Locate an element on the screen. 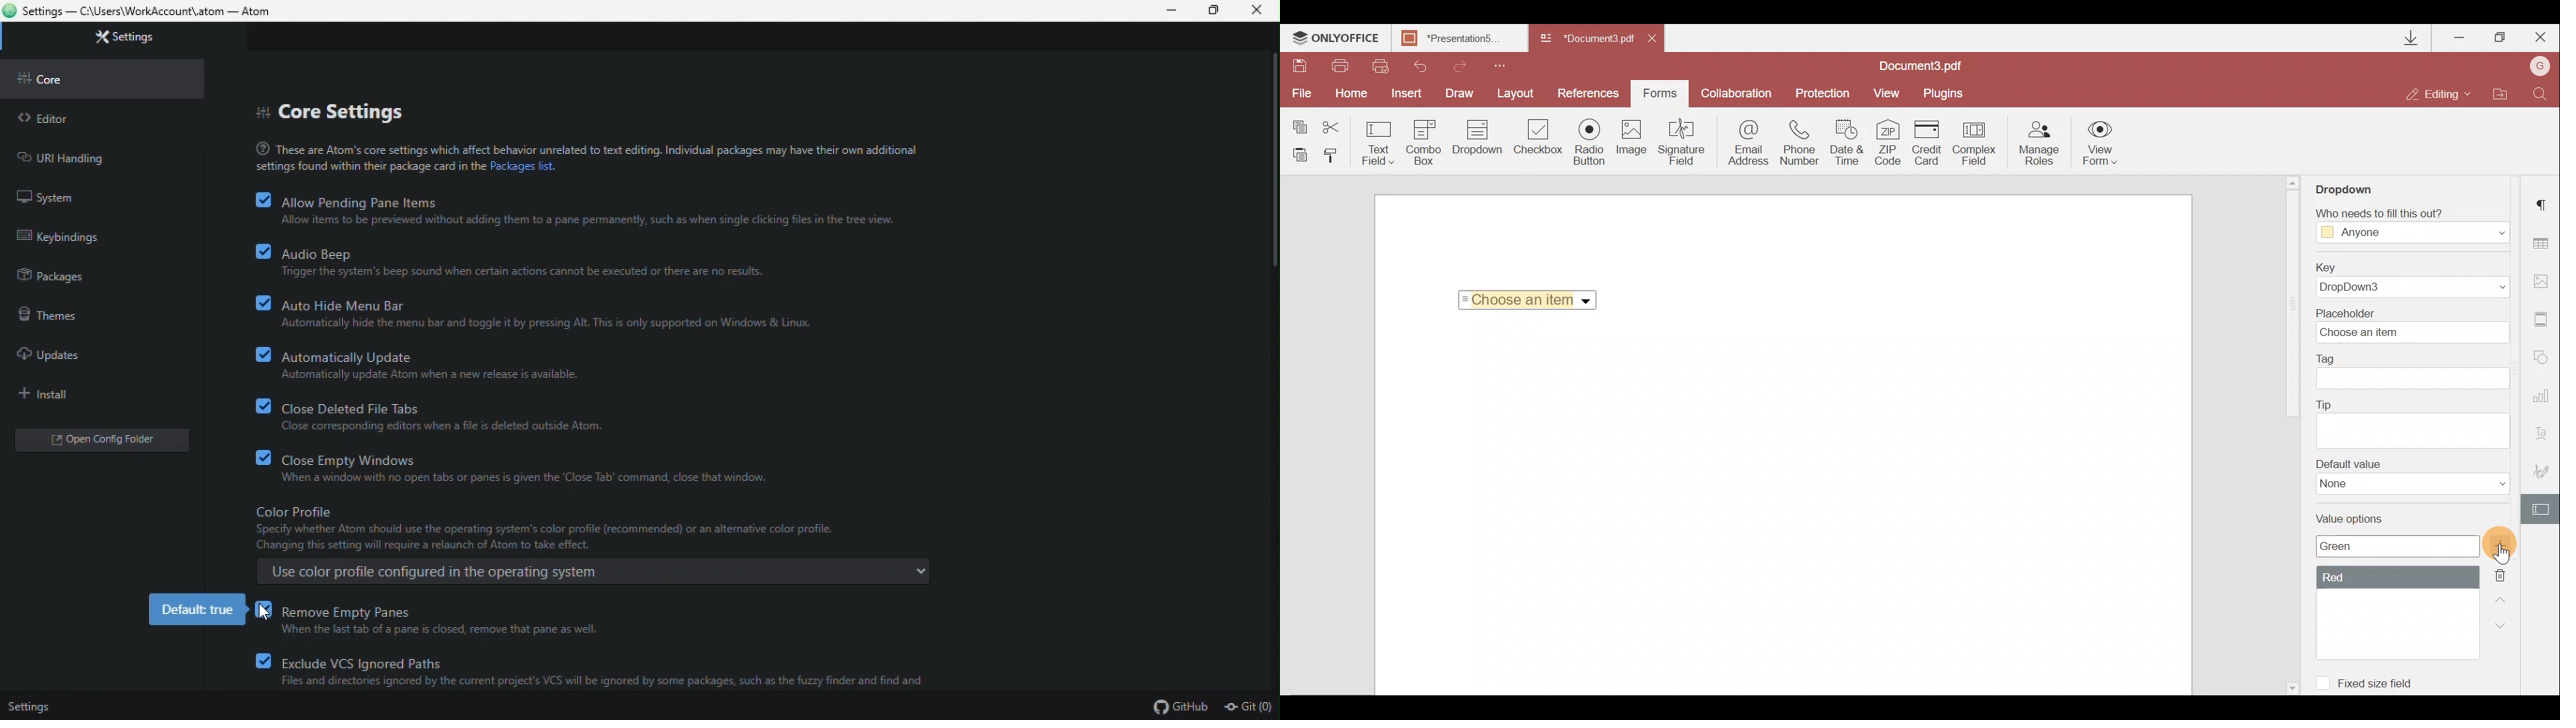 Image resolution: width=2576 pixels, height=728 pixels. Forms is located at coordinates (1660, 93).